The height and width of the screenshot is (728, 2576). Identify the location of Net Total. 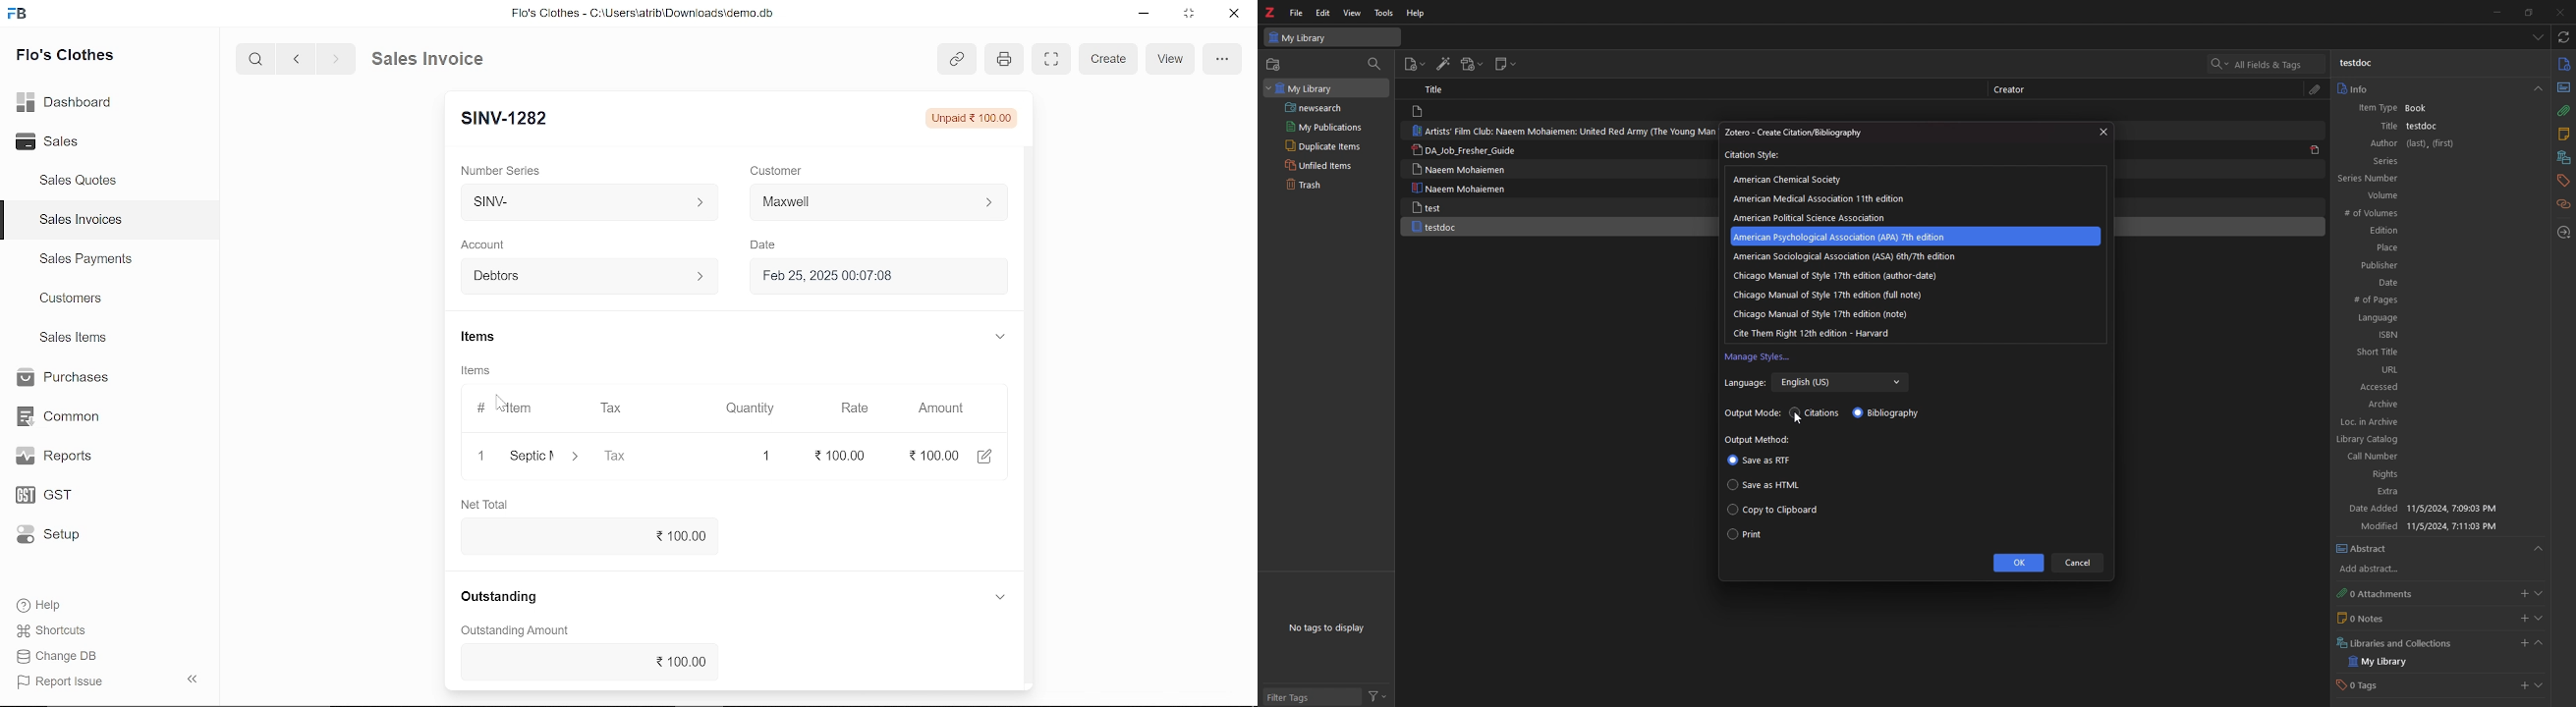
(482, 504).